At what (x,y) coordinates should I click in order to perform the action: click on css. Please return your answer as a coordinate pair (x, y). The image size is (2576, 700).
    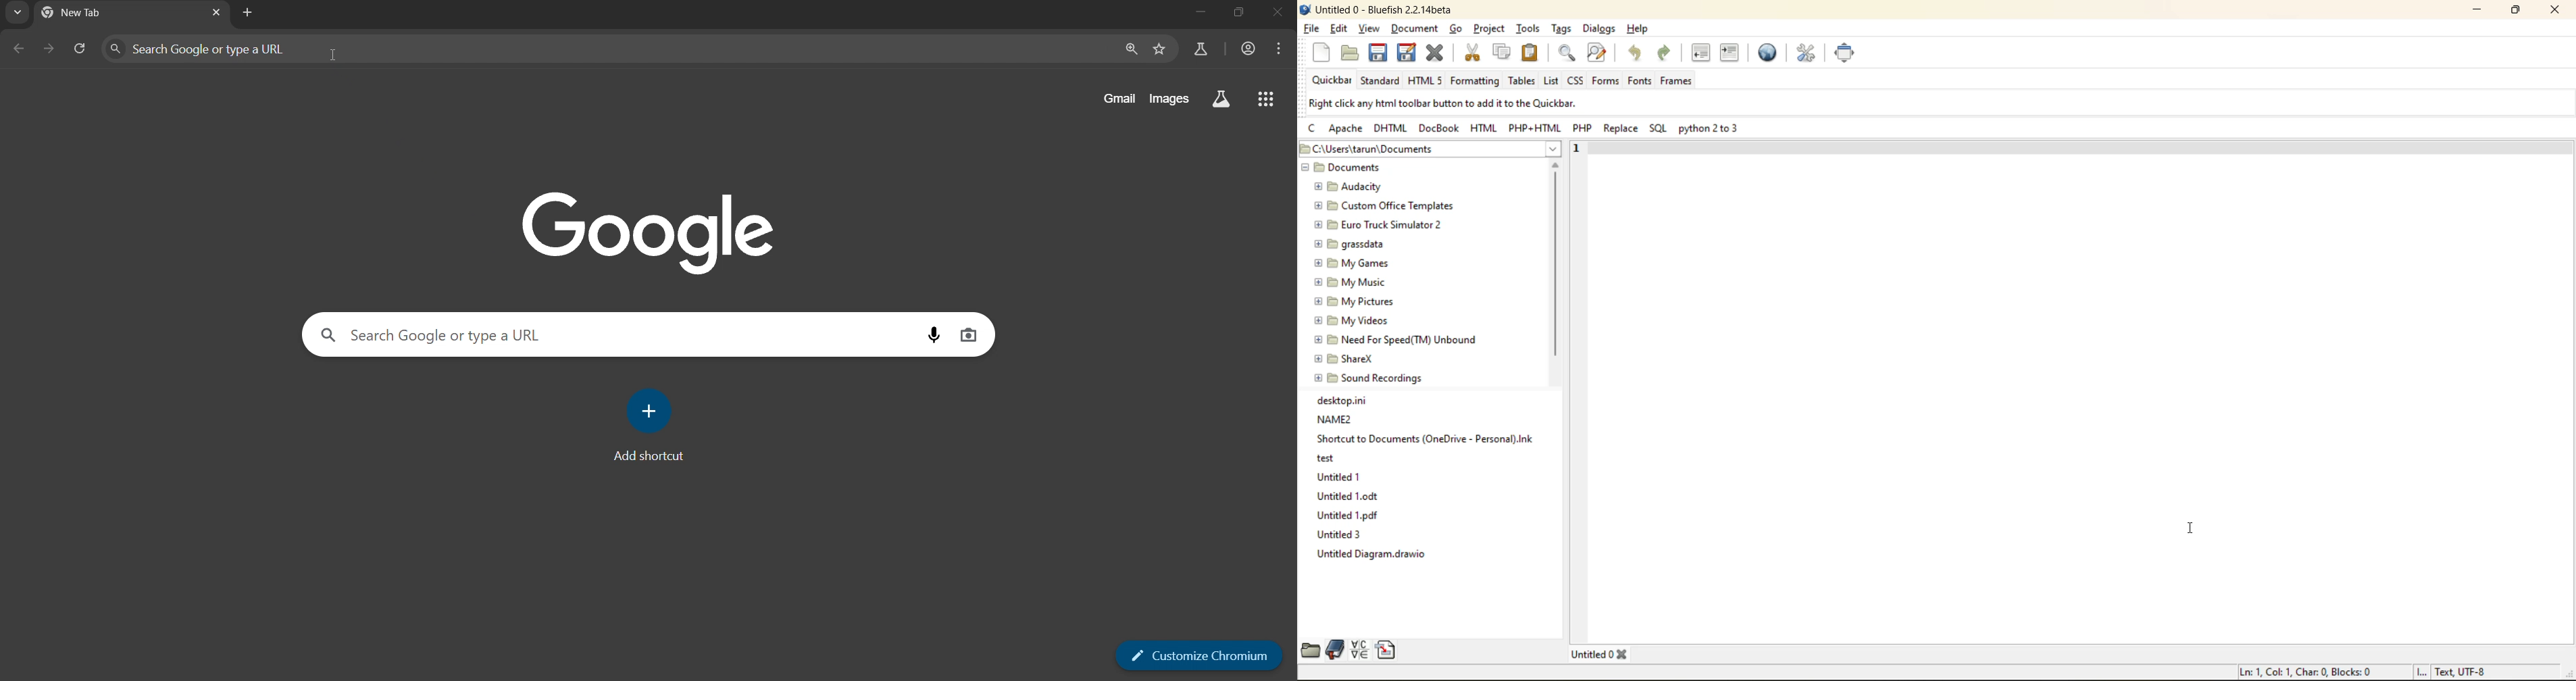
    Looking at the image, I should click on (1577, 79).